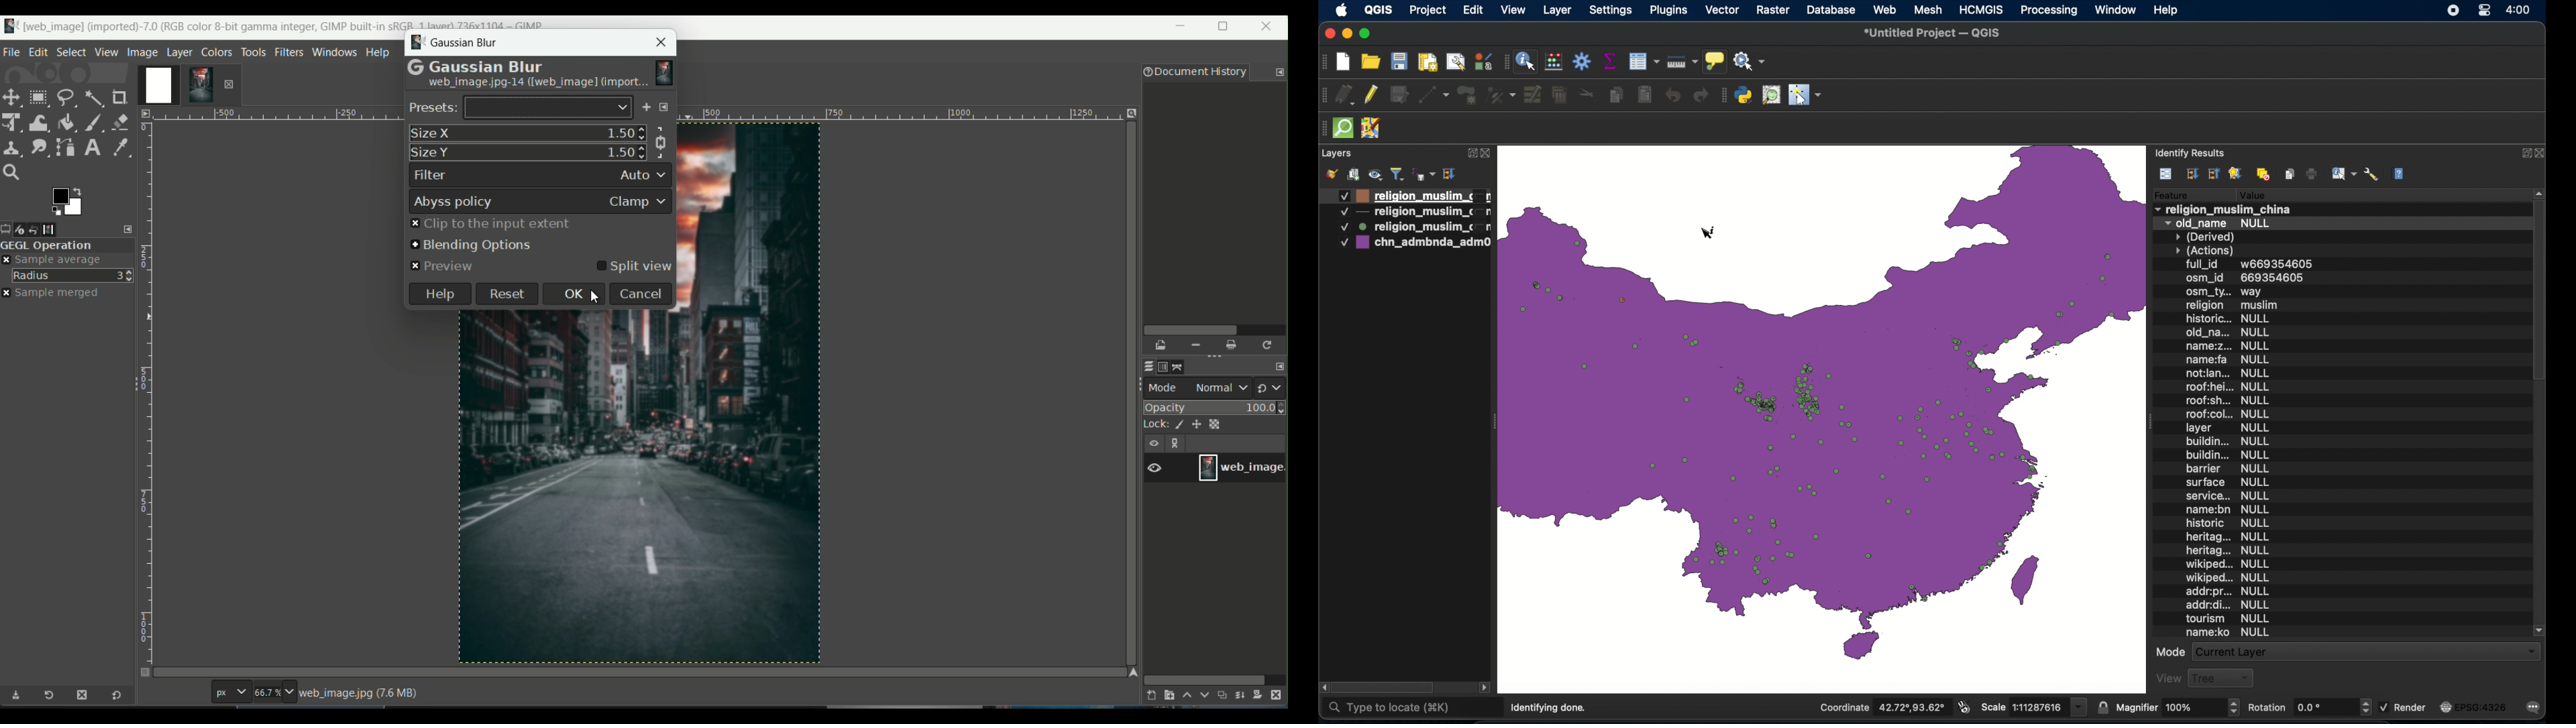 The height and width of the screenshot is (728, 2576). Describe the element at coordinates (1398, 61) in the screenshot. I see `save project ` at that location.